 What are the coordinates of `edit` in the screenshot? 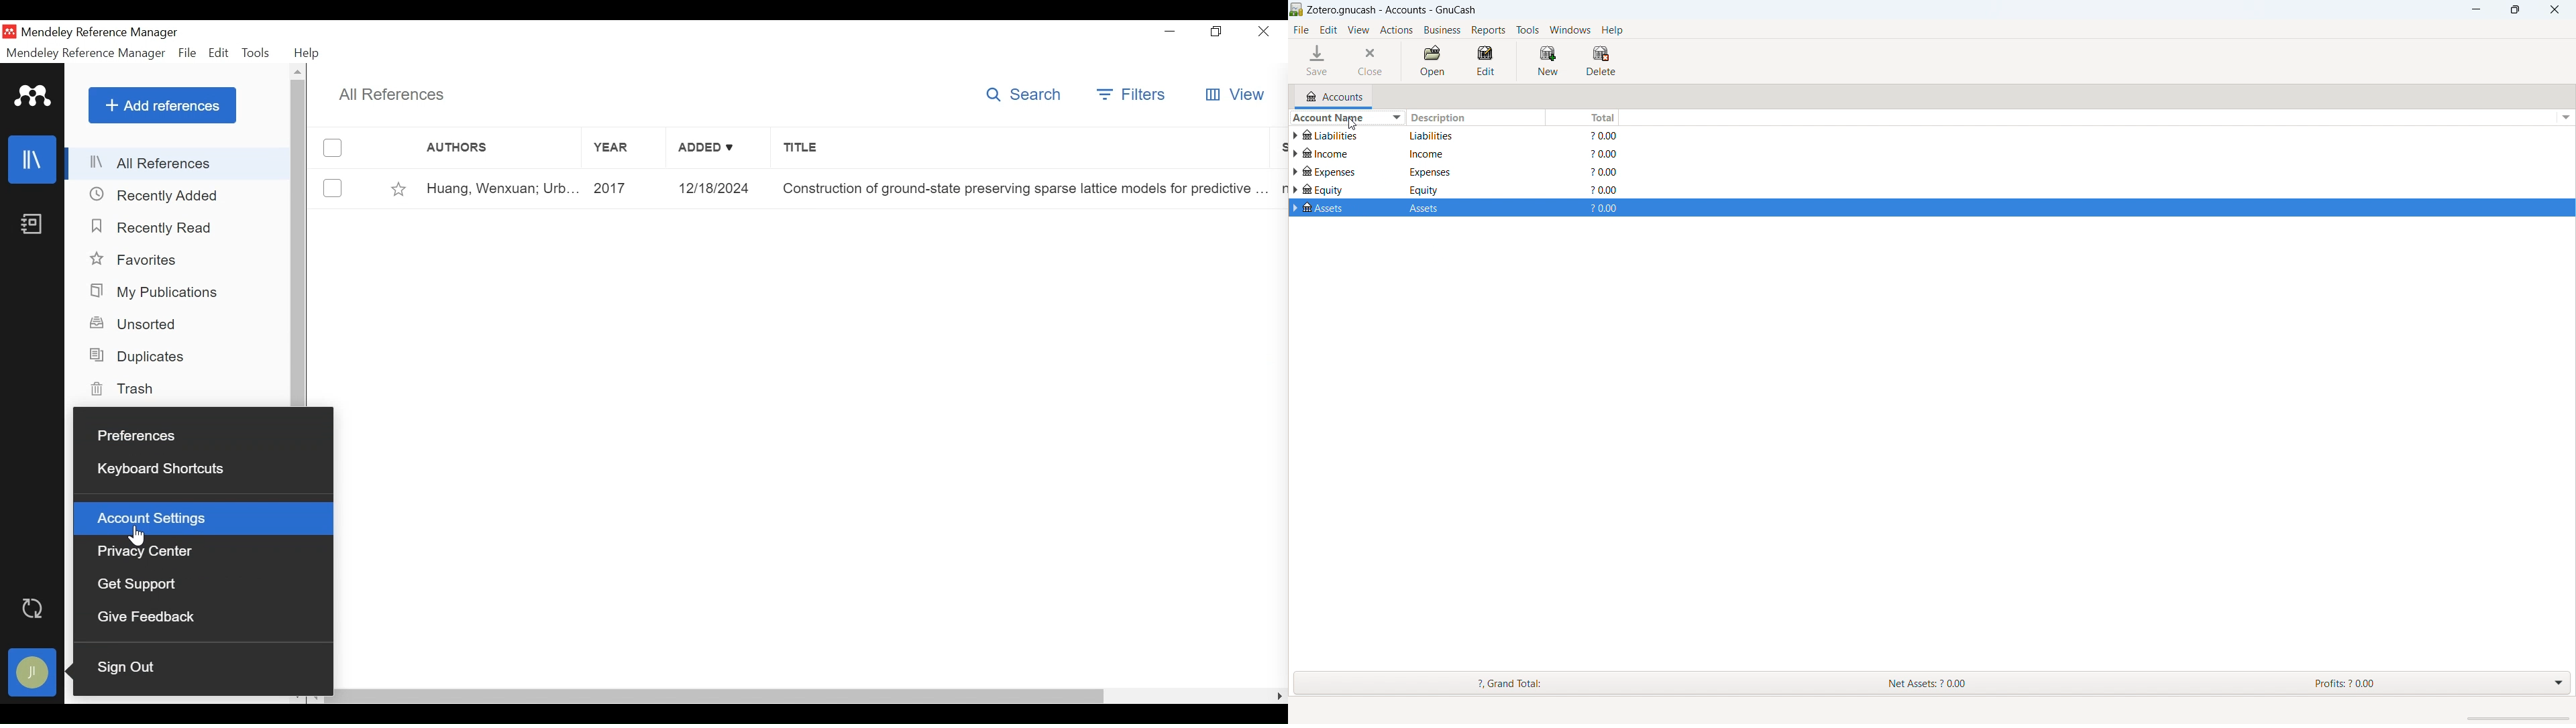 It's located at (1329, 31).